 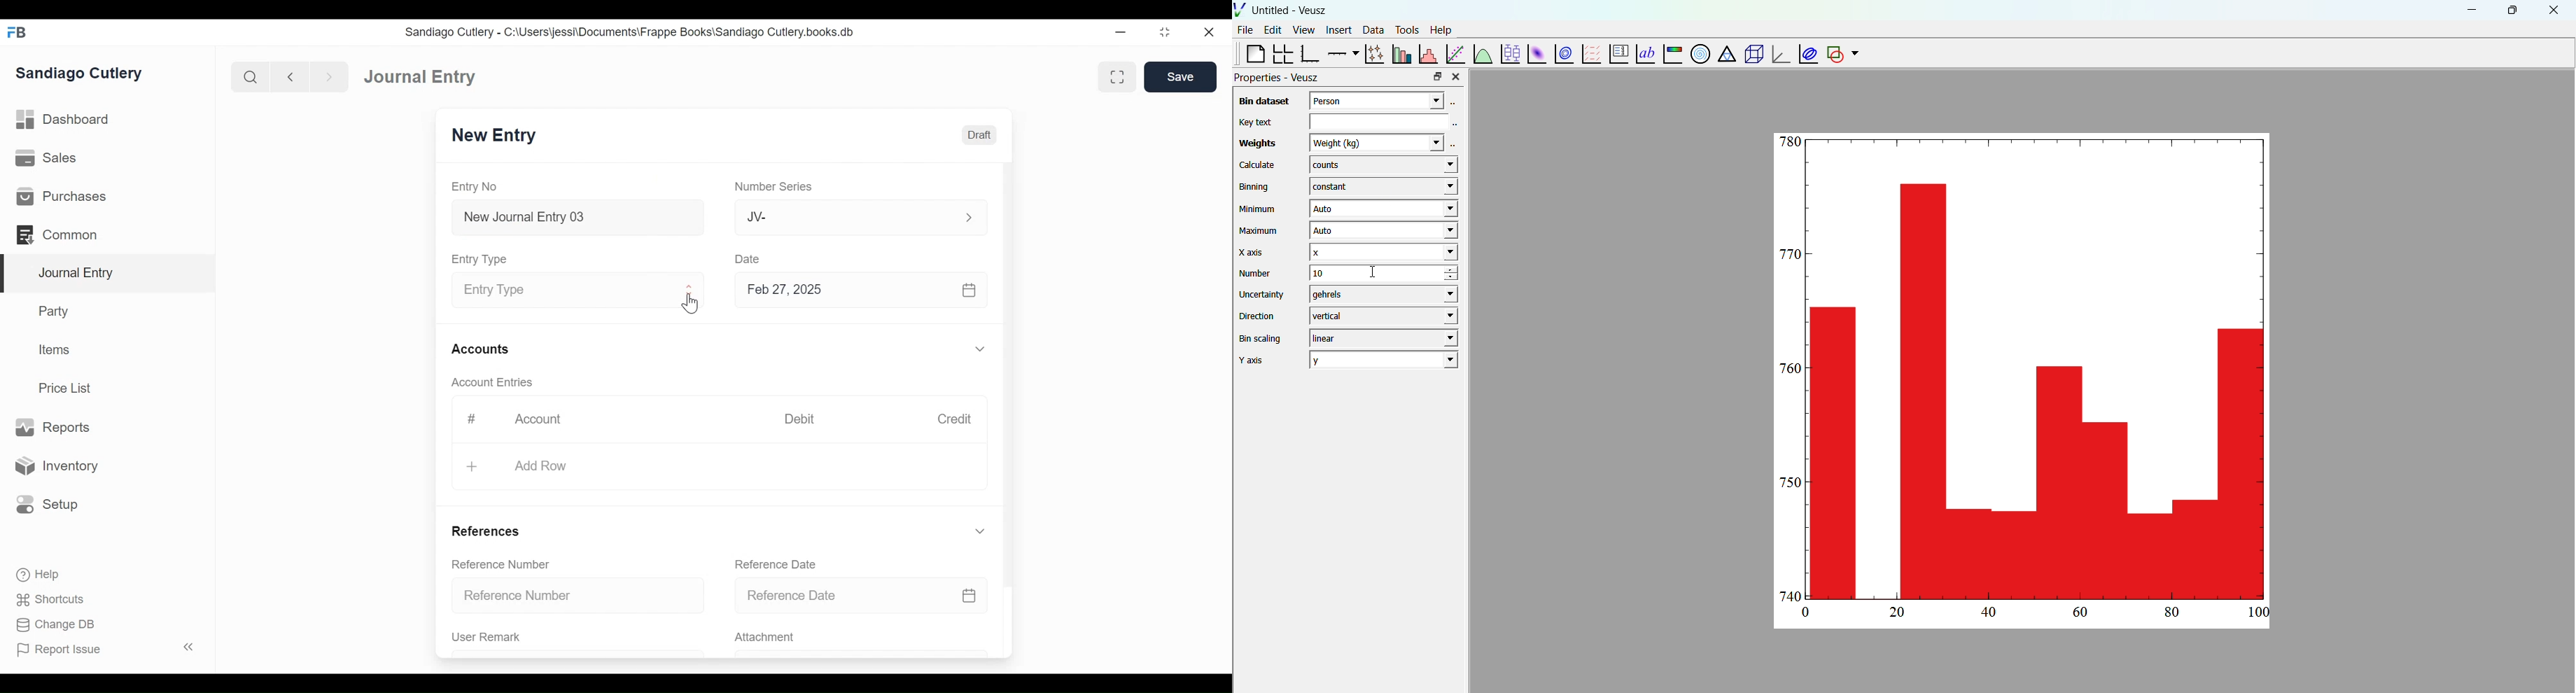 What do you see at coordinates (982, 348) in the screenshot?
I see `Expand` at bounding box center [982, 348].